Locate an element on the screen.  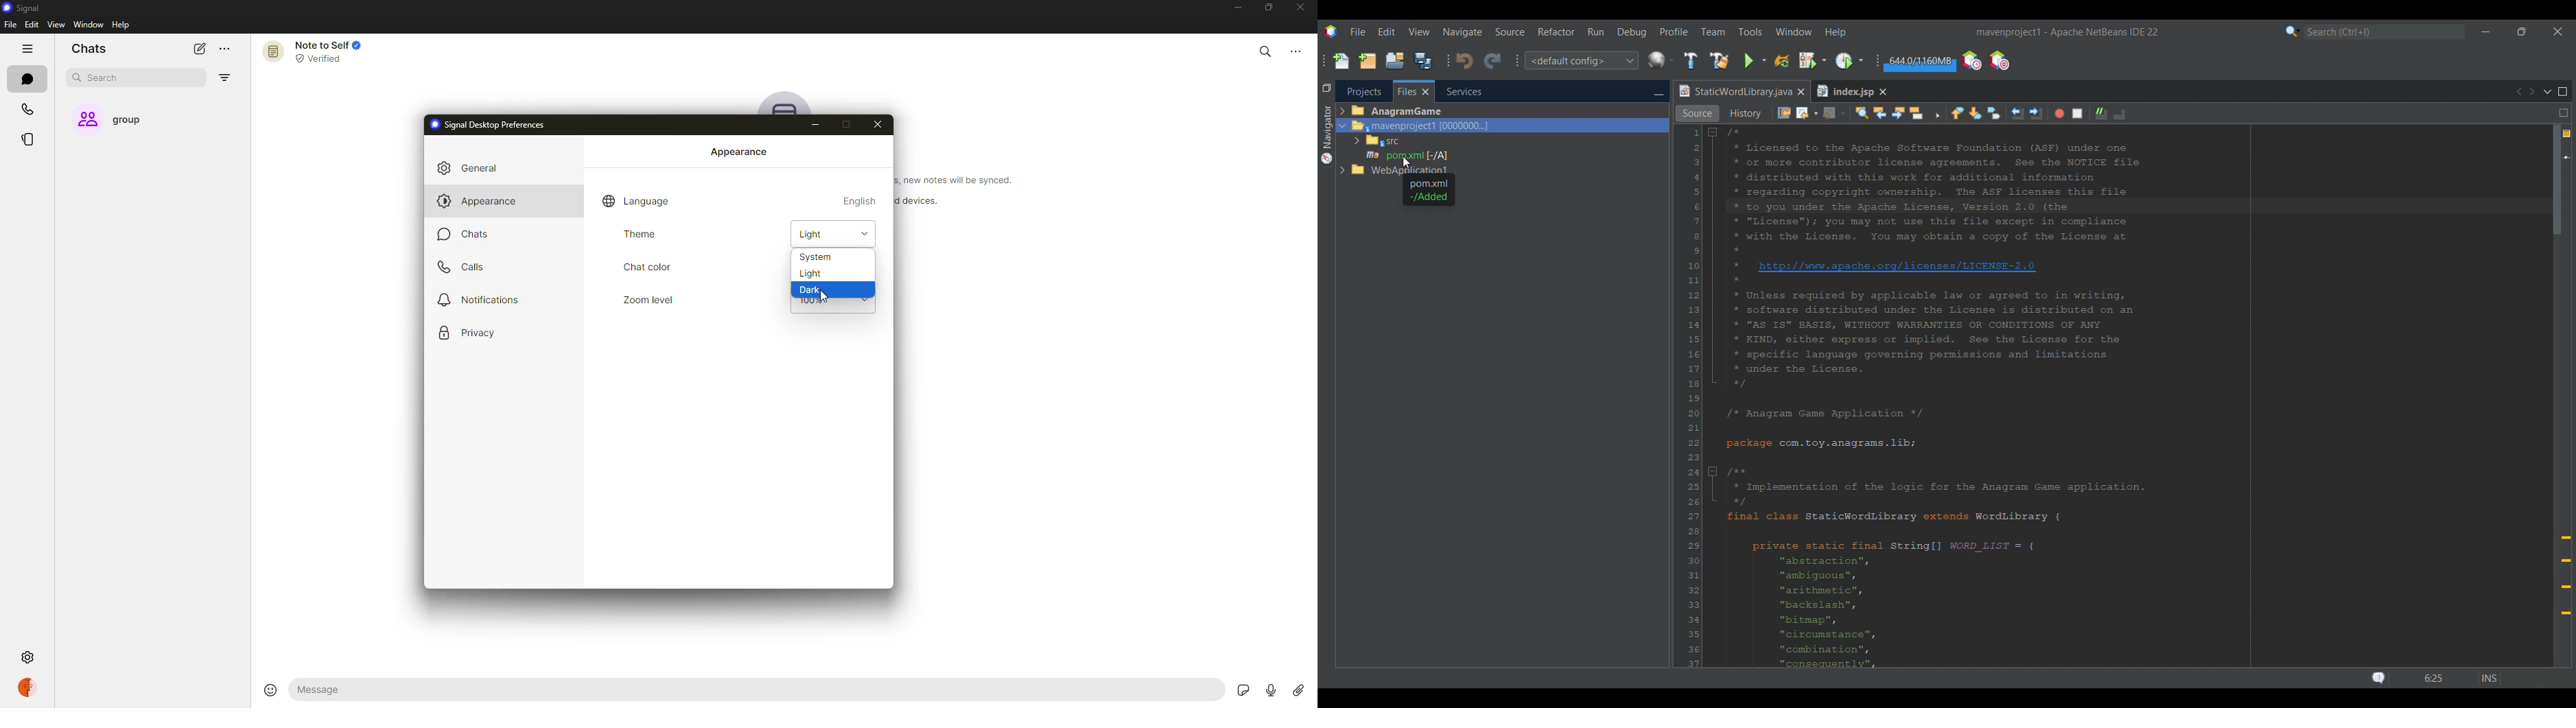
maximize is located at coordinates (844, 125).